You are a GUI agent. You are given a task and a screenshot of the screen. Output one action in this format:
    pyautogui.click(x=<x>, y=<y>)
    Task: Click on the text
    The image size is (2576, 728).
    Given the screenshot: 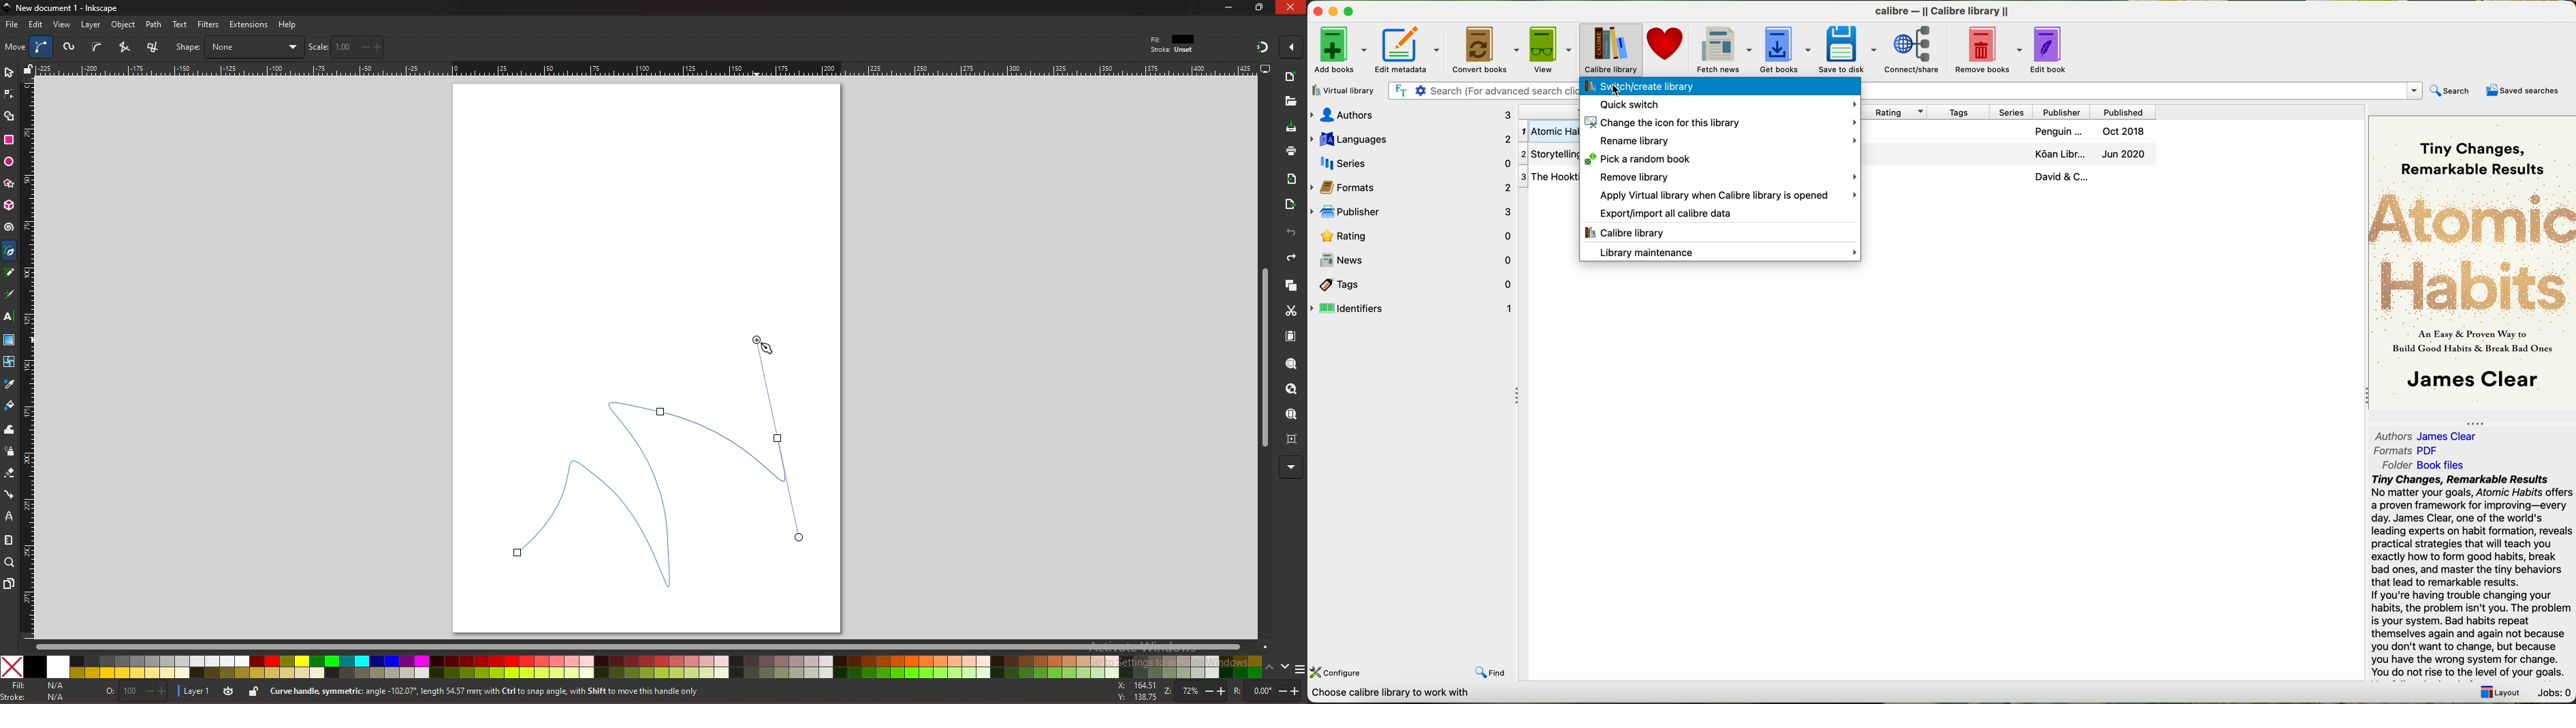 What is the action you would take?
    pyautogui.click(x=8, y=317)
    